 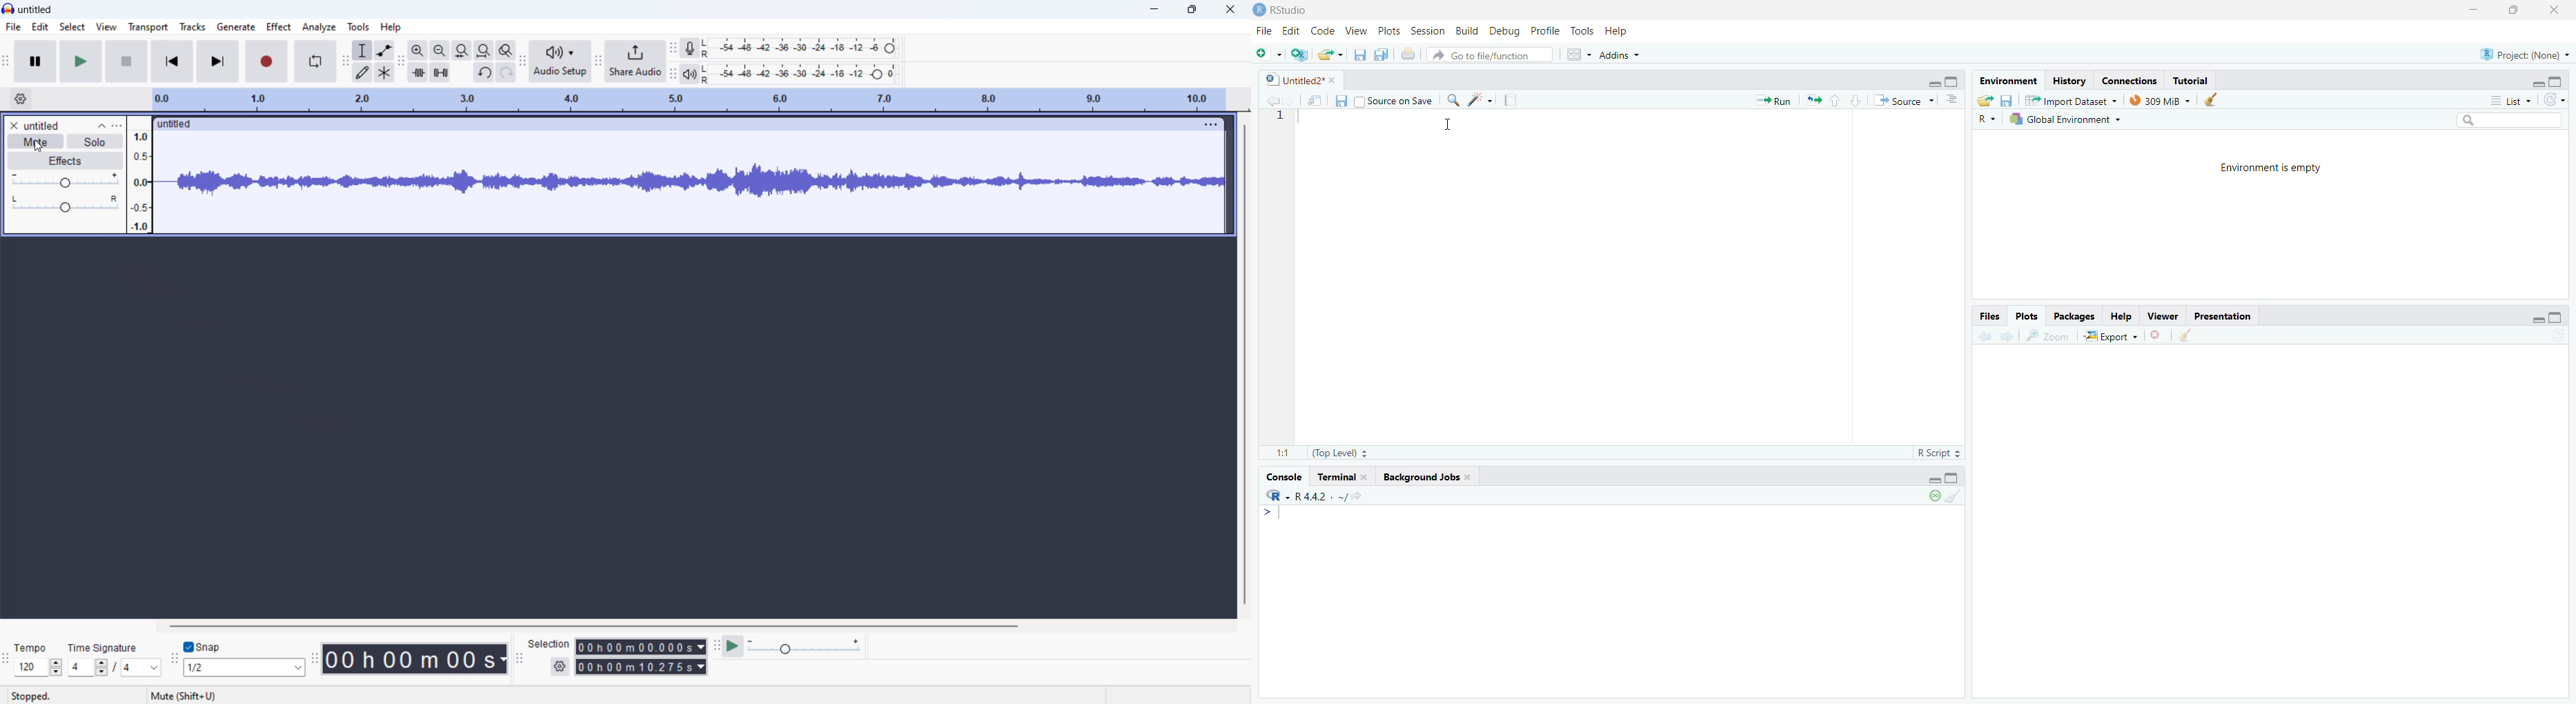 What do you see at coordinates (1204, 125) in the screenshot?
I see `track options` at bounding box center [1204, 125].